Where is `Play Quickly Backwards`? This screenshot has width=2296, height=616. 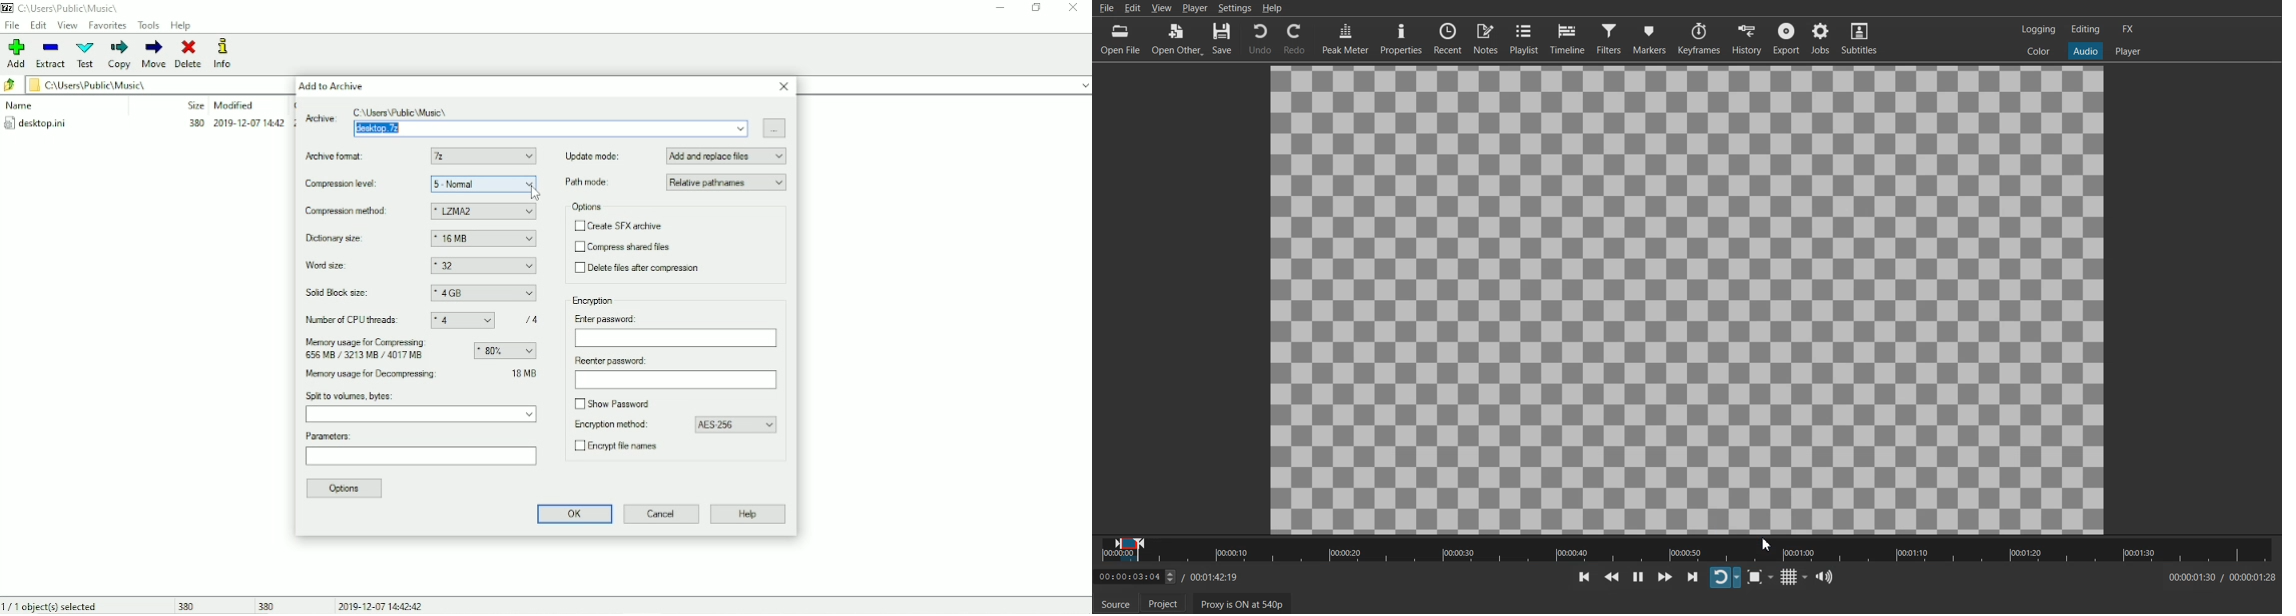
Play Quickly Backwards is located at coordinates (1612, 577).